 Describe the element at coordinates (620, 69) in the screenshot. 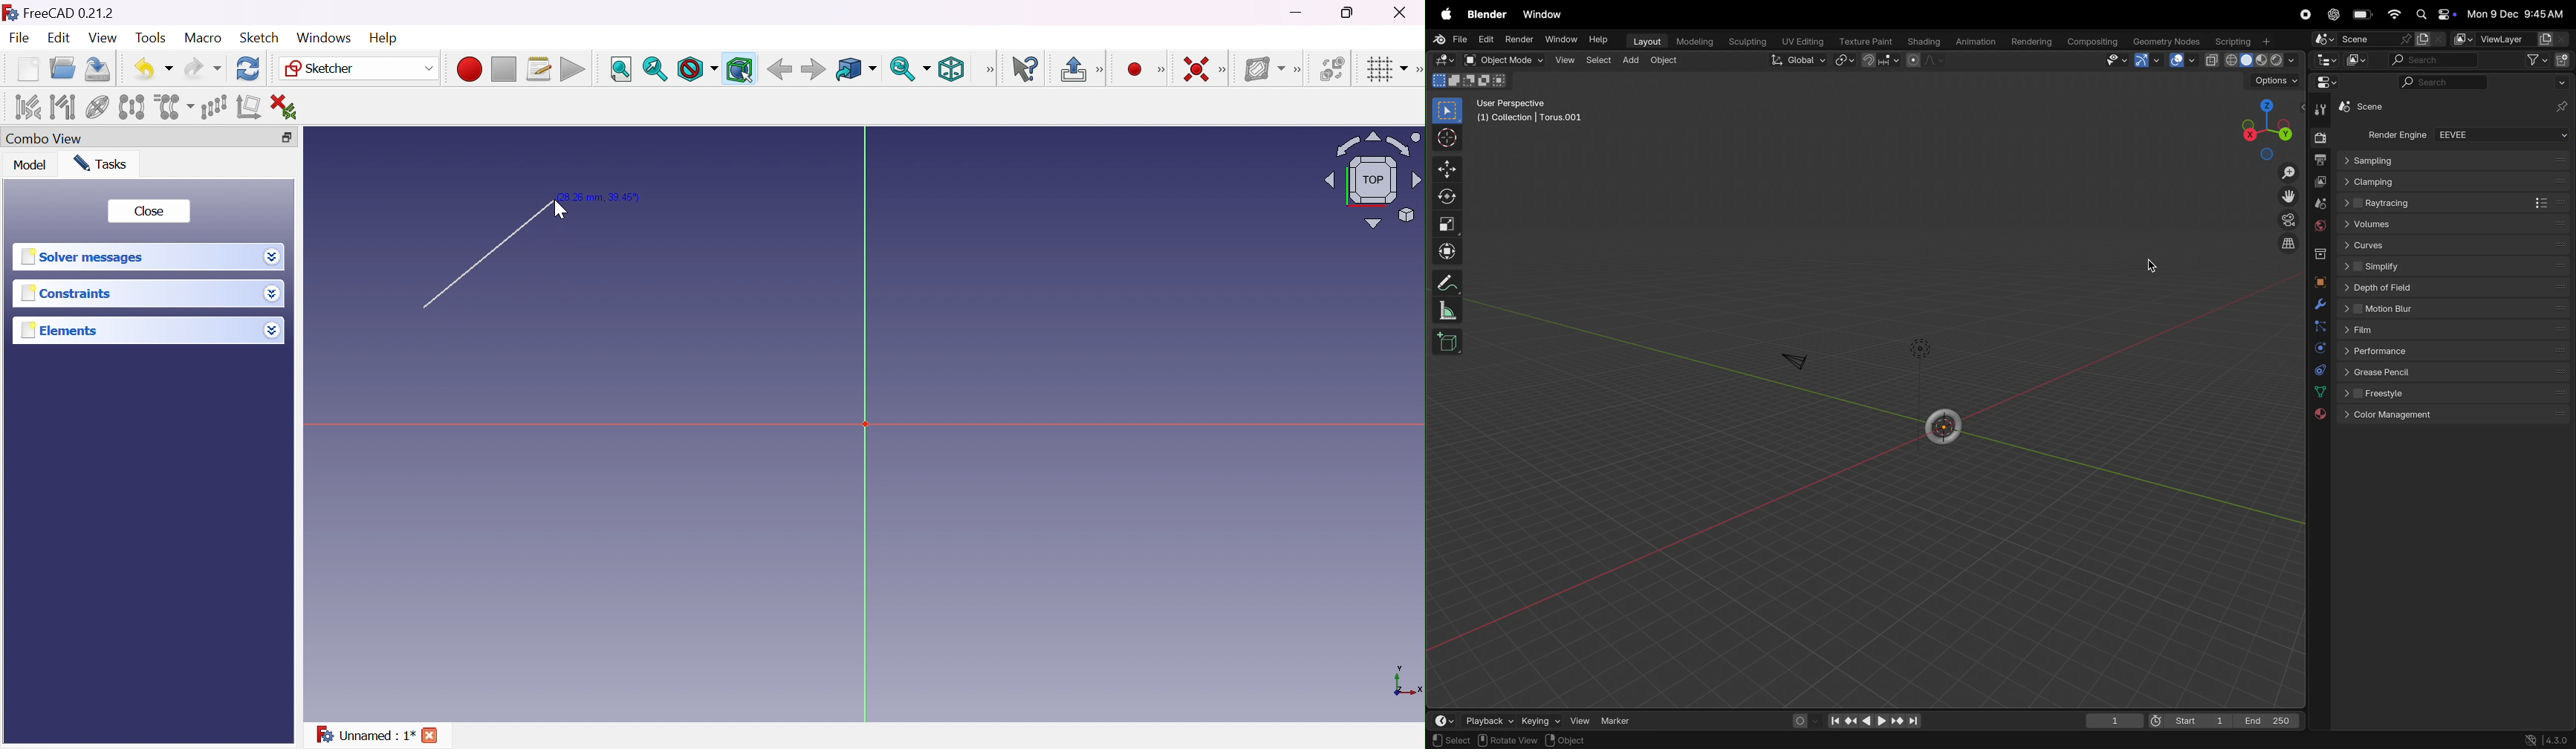

I see `Fit all` at that location.